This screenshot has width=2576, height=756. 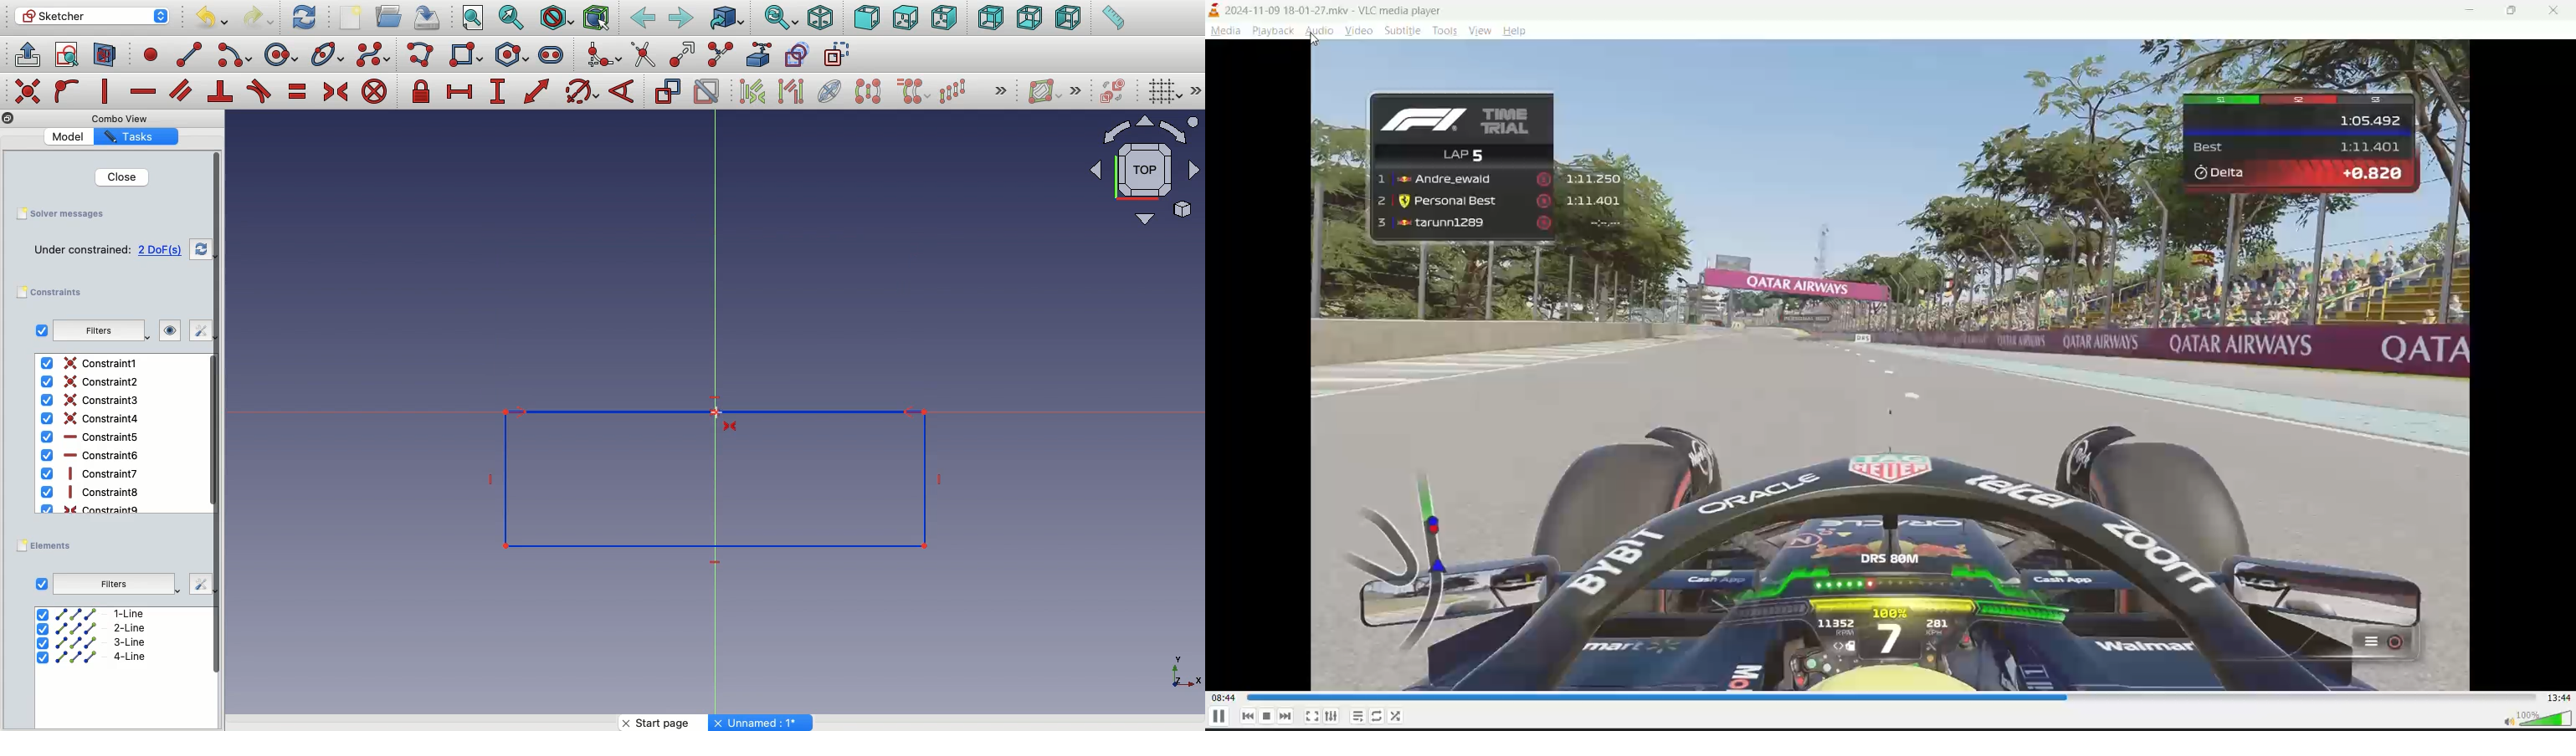 I want to click on preview video, so click(x=1890, y=366).